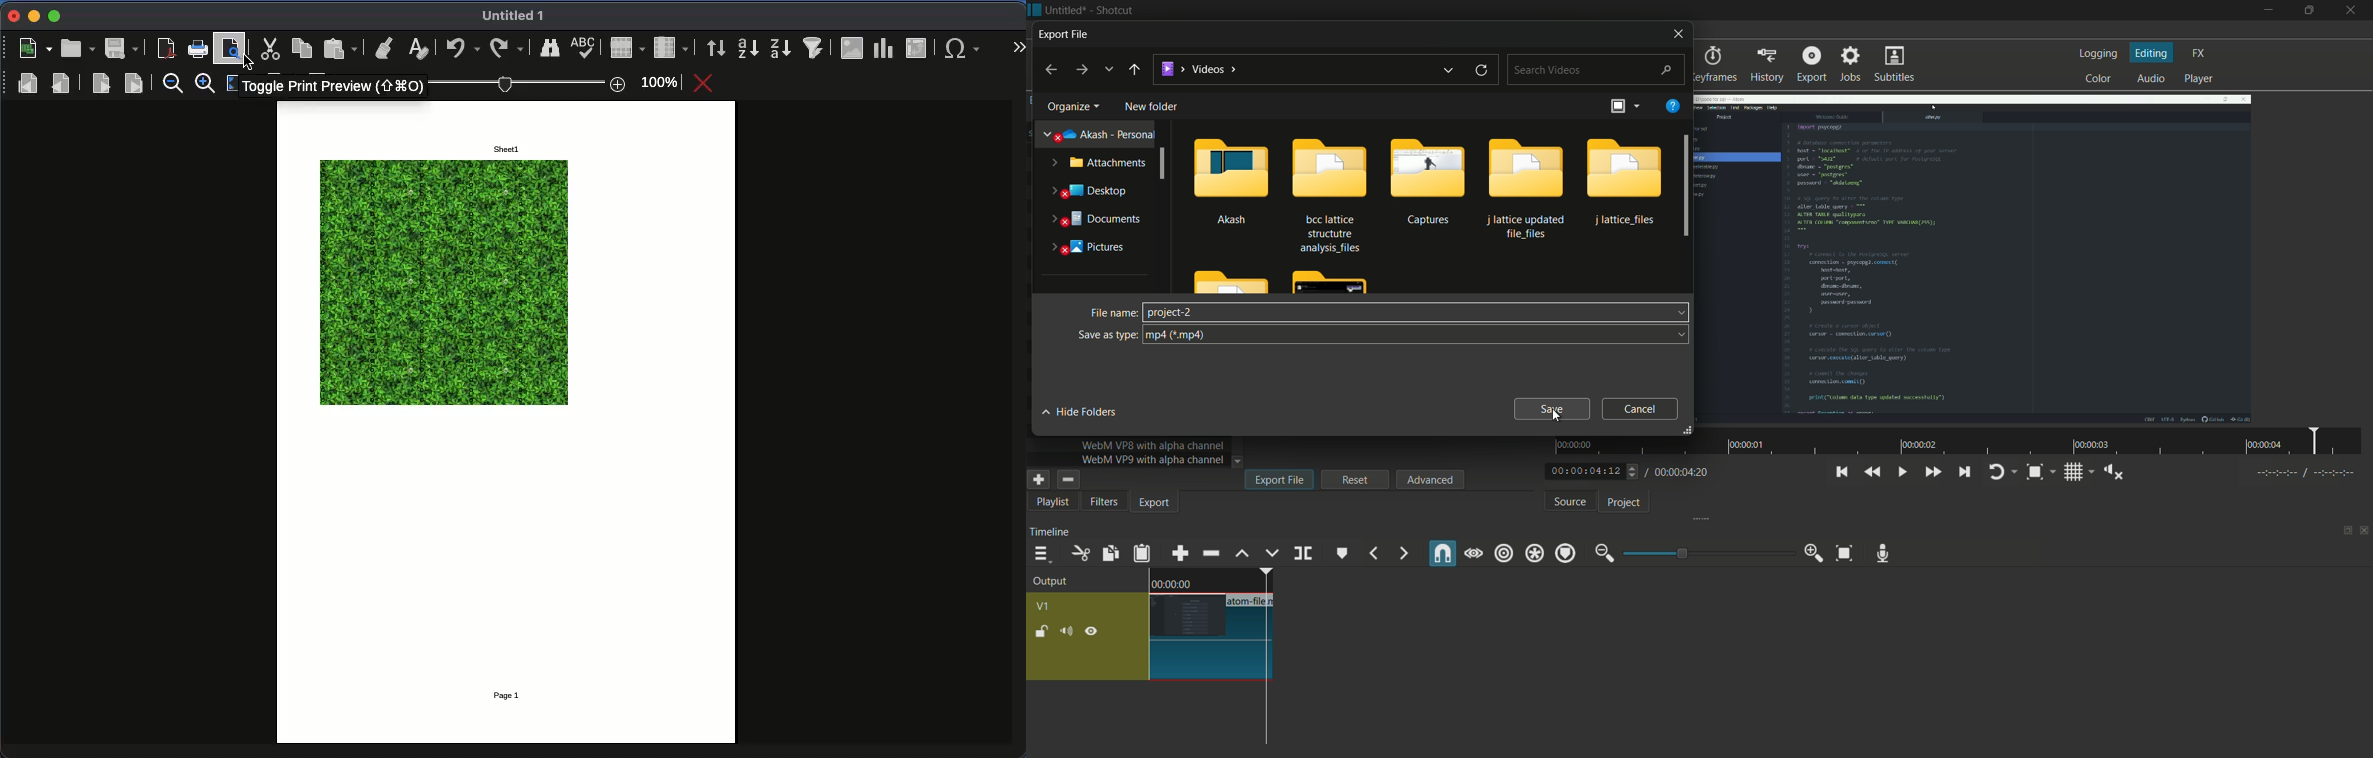 Image resolution: width=2380 pixels, height=784 pixels. I want to click on previous page, so click(62, 82).